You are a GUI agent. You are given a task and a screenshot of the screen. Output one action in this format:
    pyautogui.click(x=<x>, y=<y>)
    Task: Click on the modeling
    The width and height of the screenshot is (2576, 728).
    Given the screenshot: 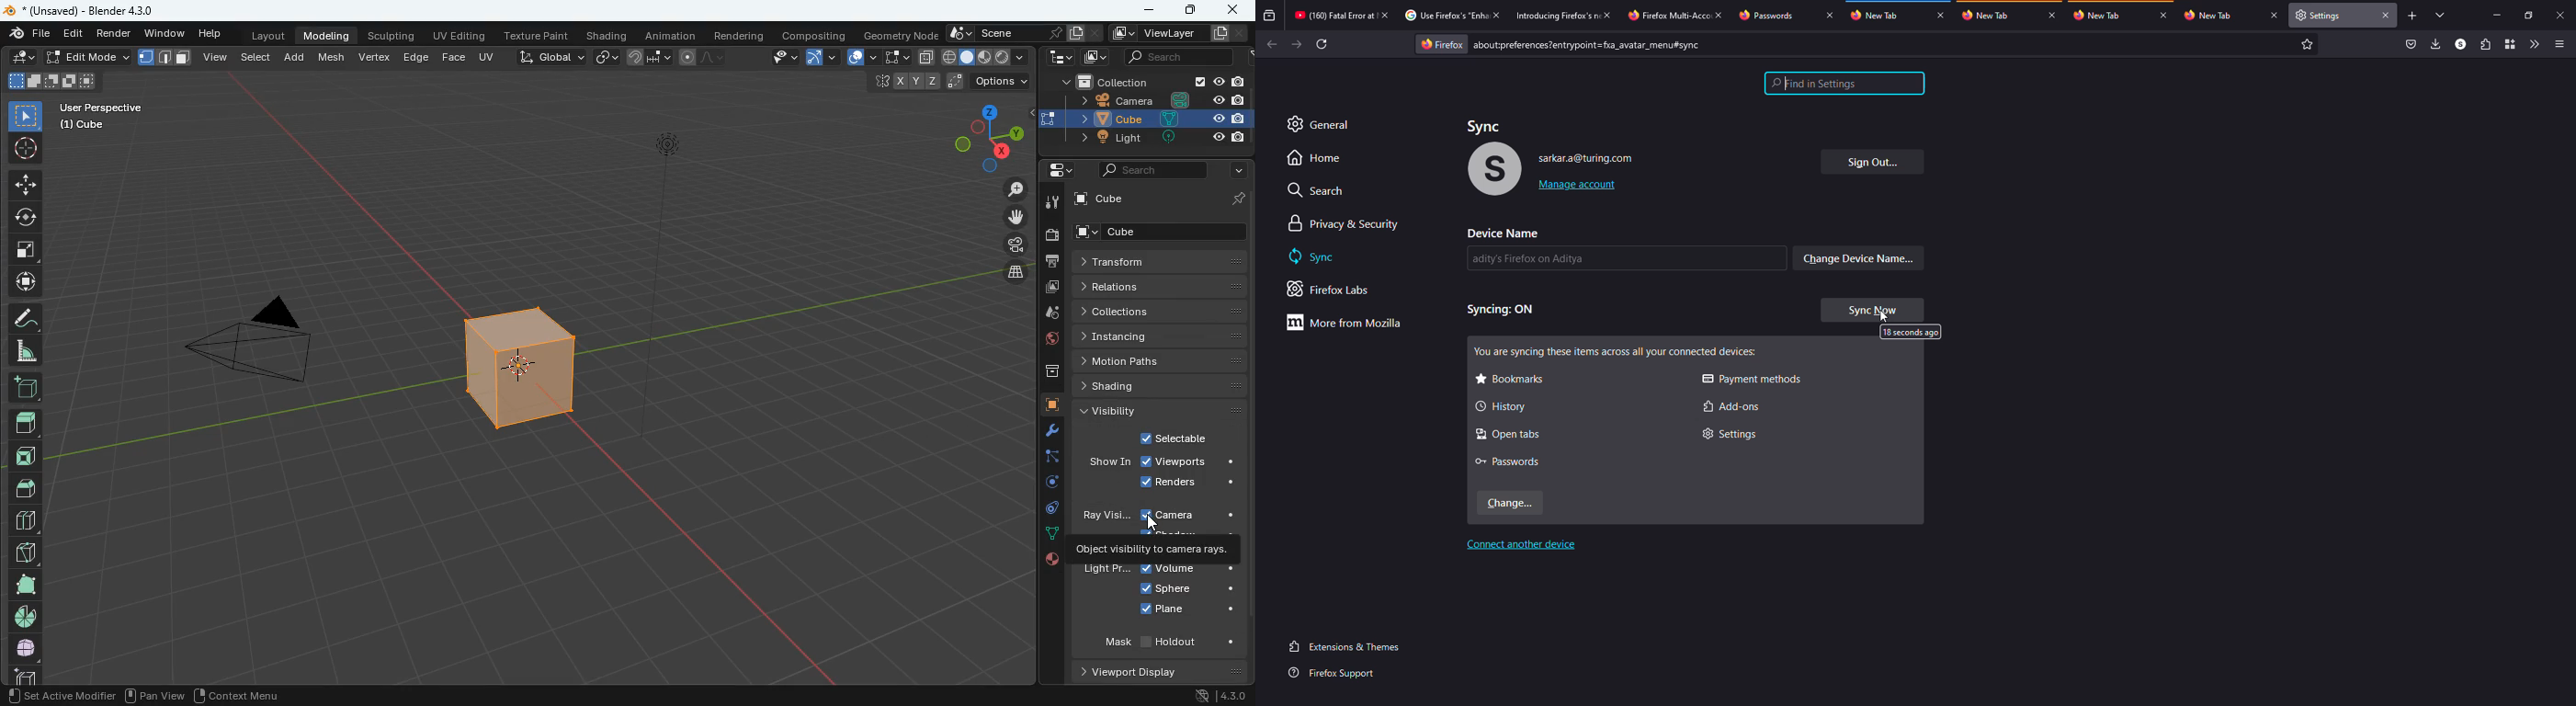 What is the action you would take?
    pyautogui.click(x=327, y=36)
    